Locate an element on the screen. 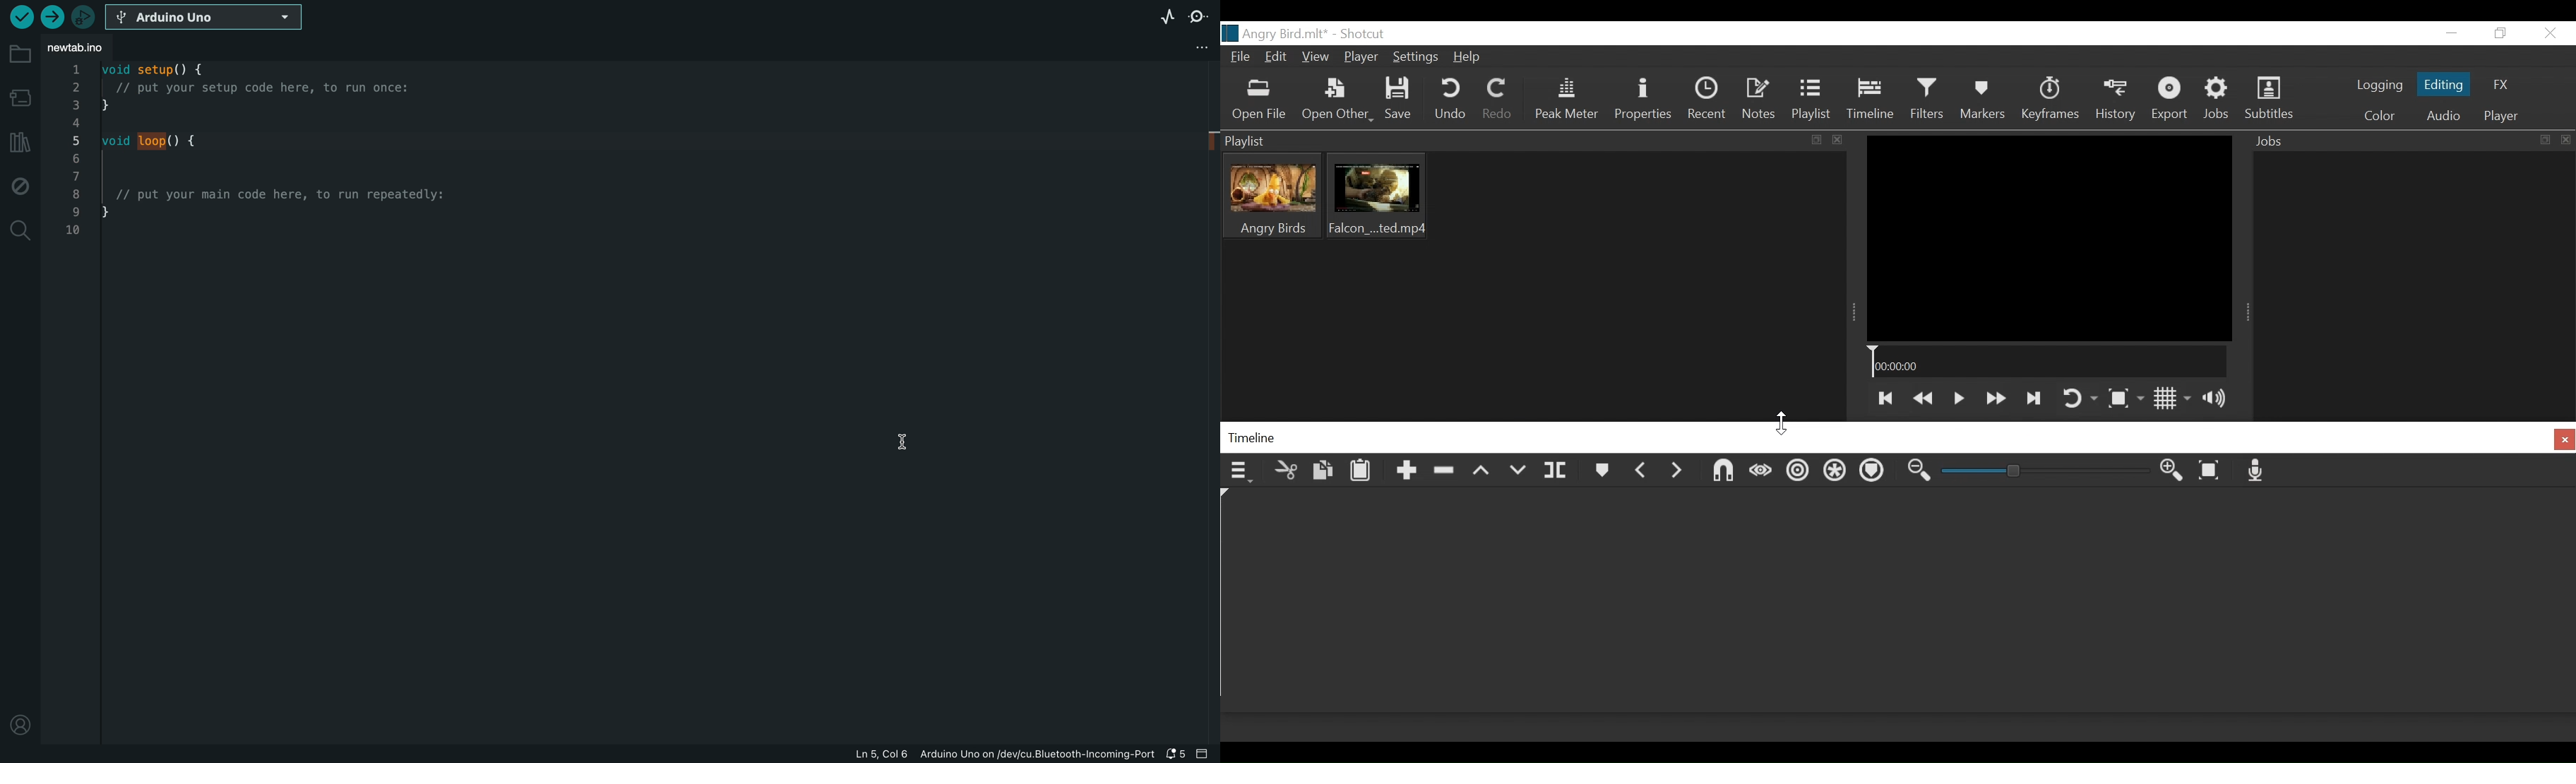 The width and height of the screenshot is (2576, 784). Restore is located at coordinates (2499, 33).